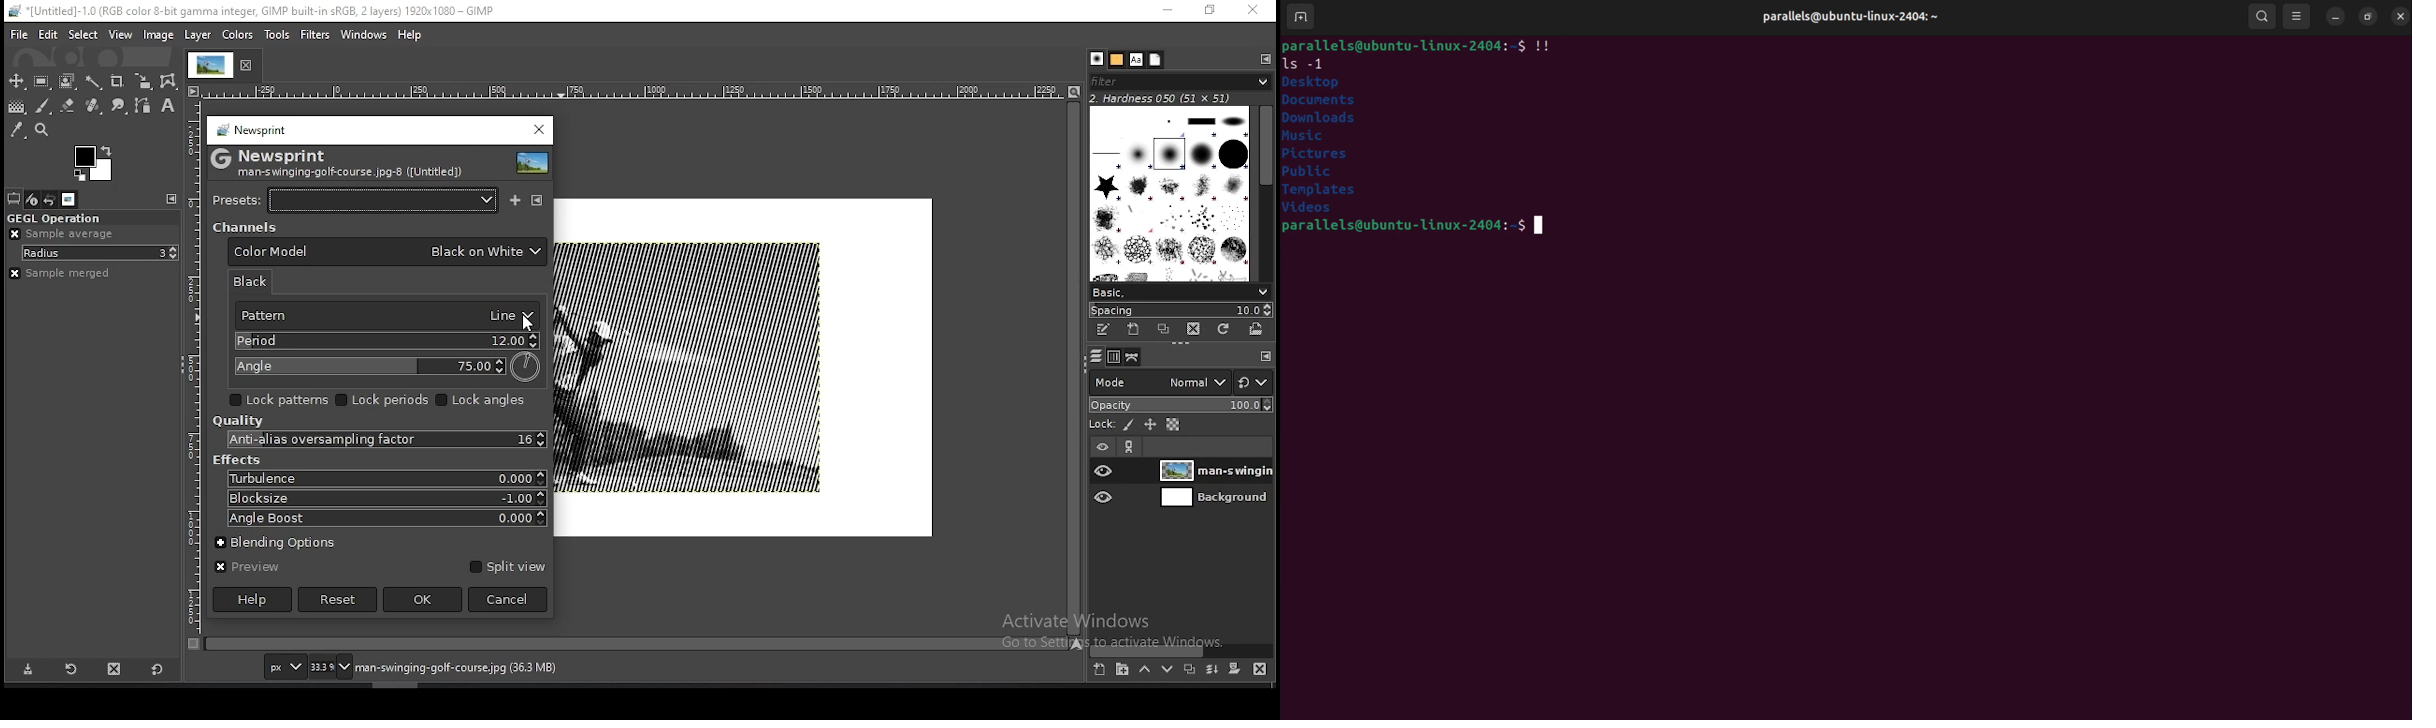 This screenshot has height=728, width=2436. I want to click on layers, so click(1096, 358).